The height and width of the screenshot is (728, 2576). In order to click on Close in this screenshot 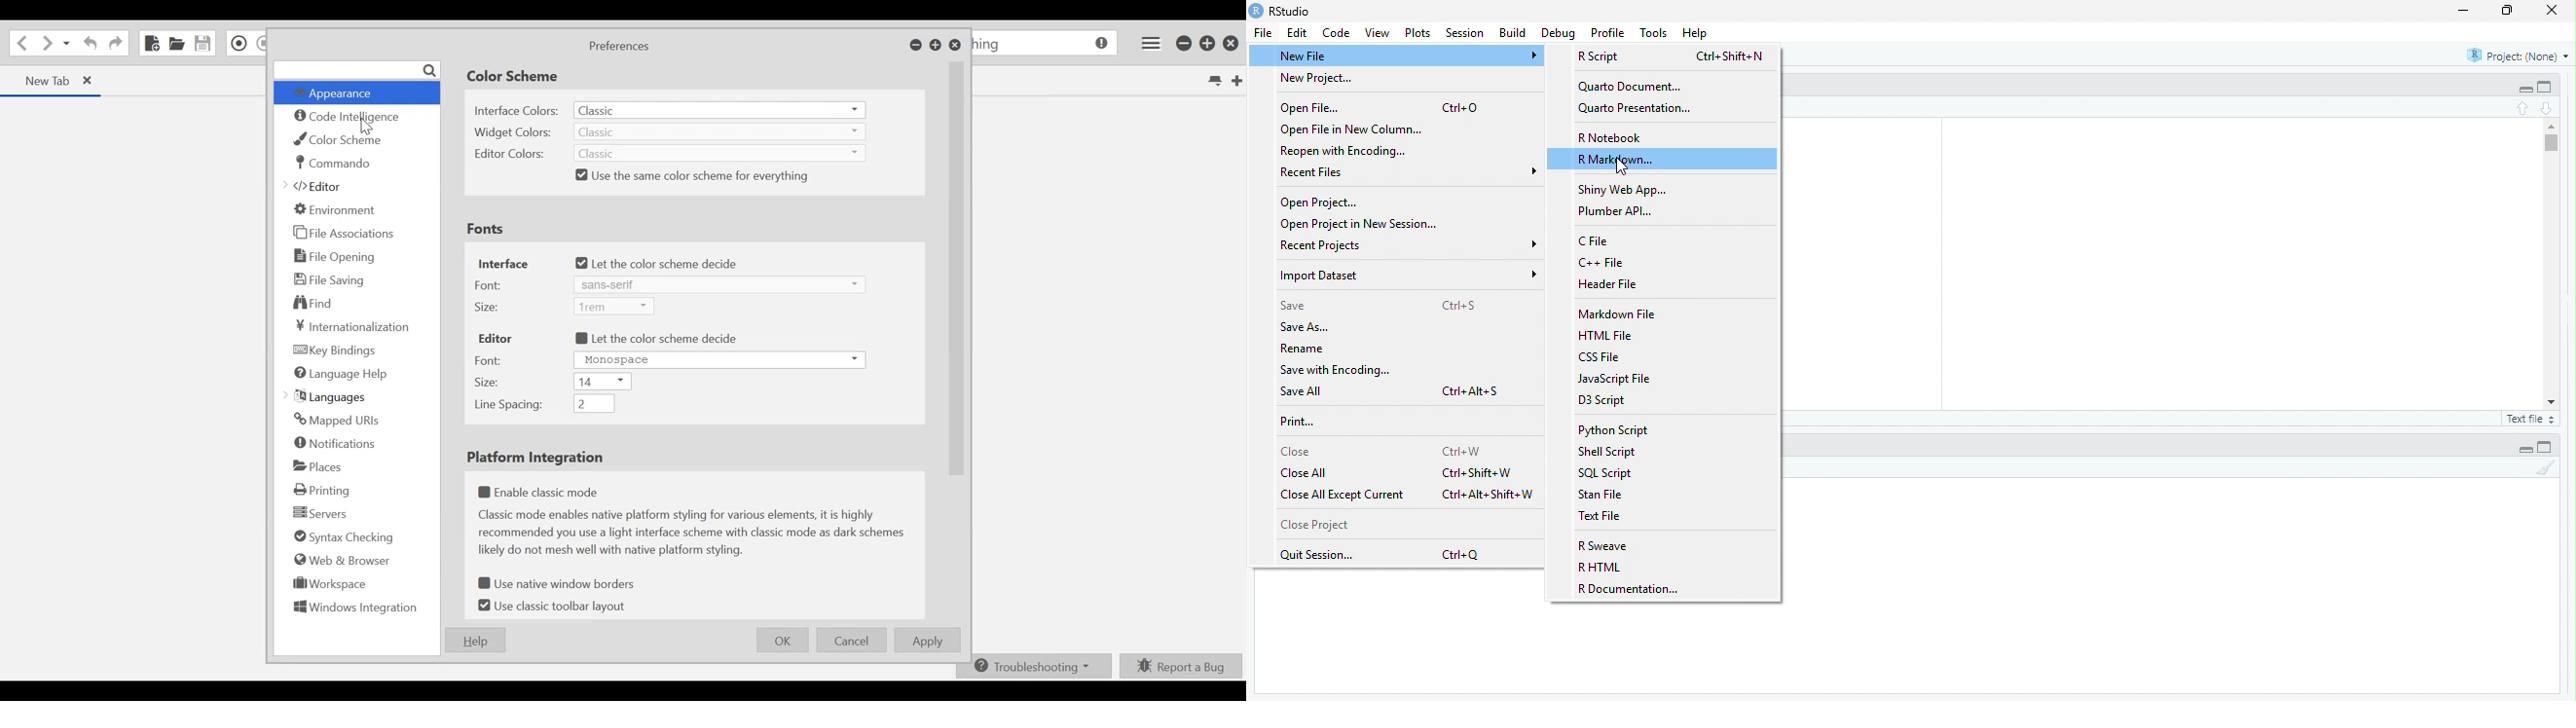, I will do `click(1299, 452)`.